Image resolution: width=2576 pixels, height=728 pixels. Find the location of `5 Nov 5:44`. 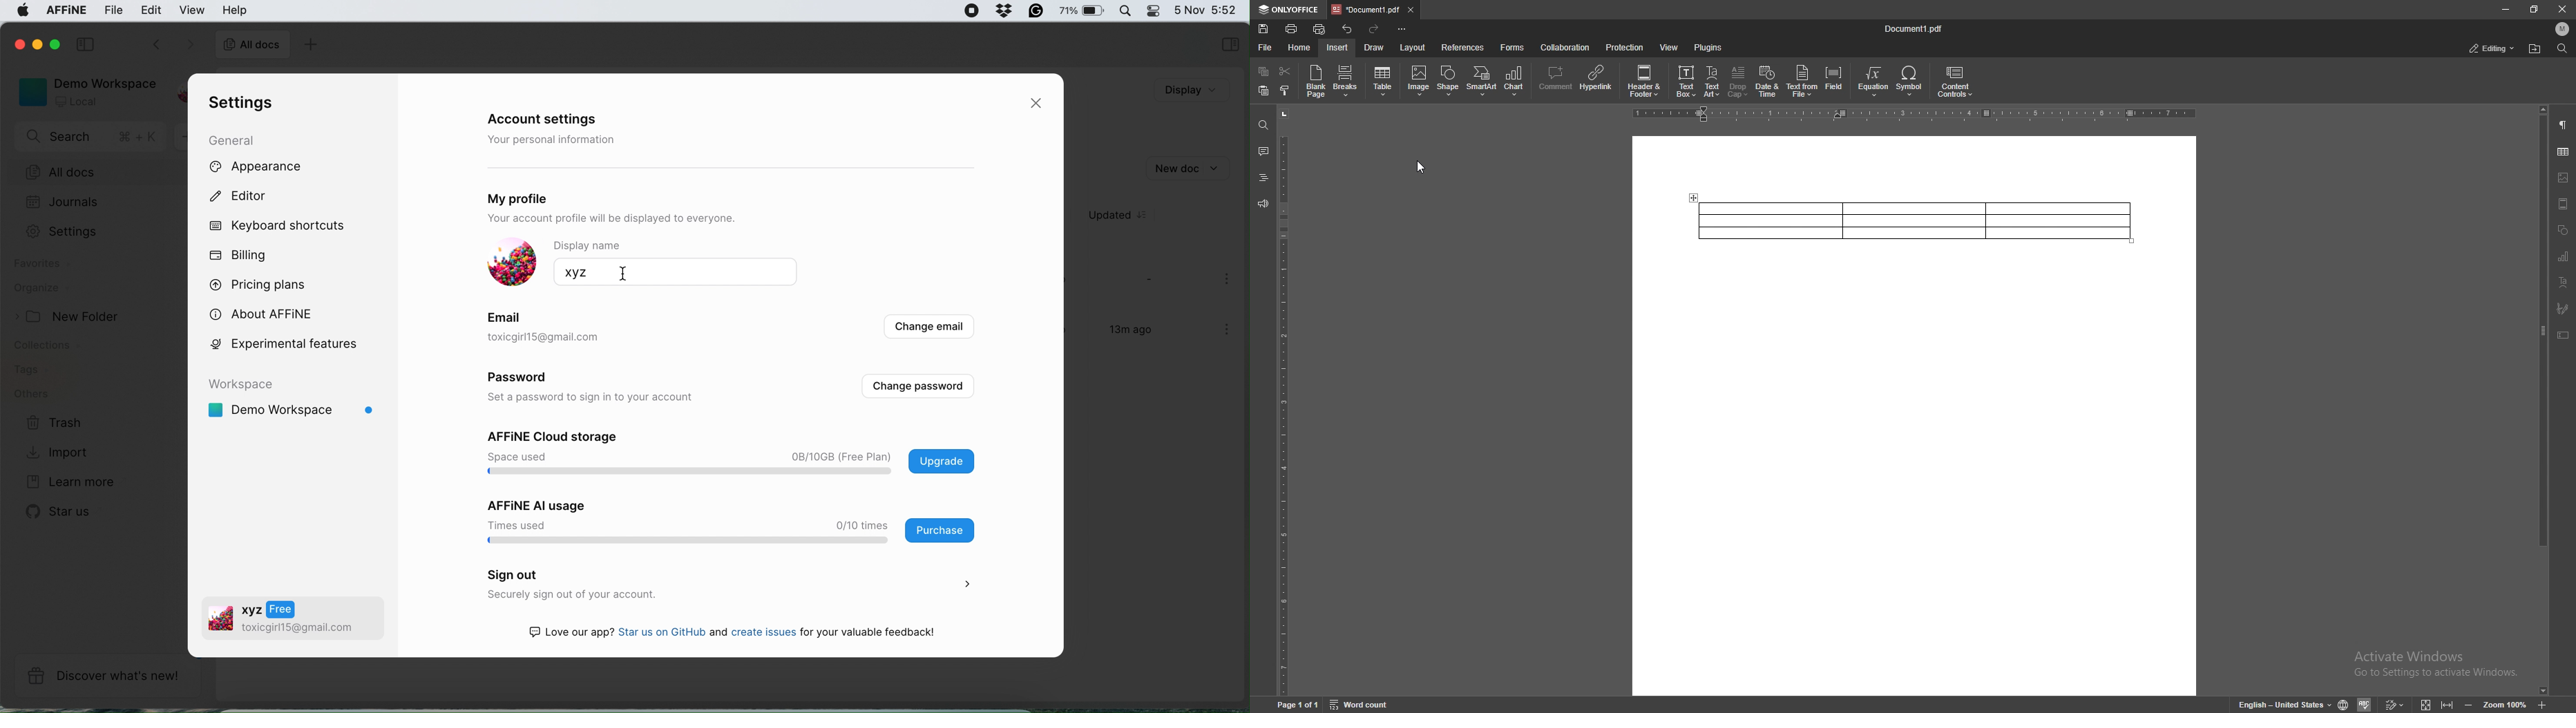

5 Nov 5:44 is located at coordinates (1205, 9).